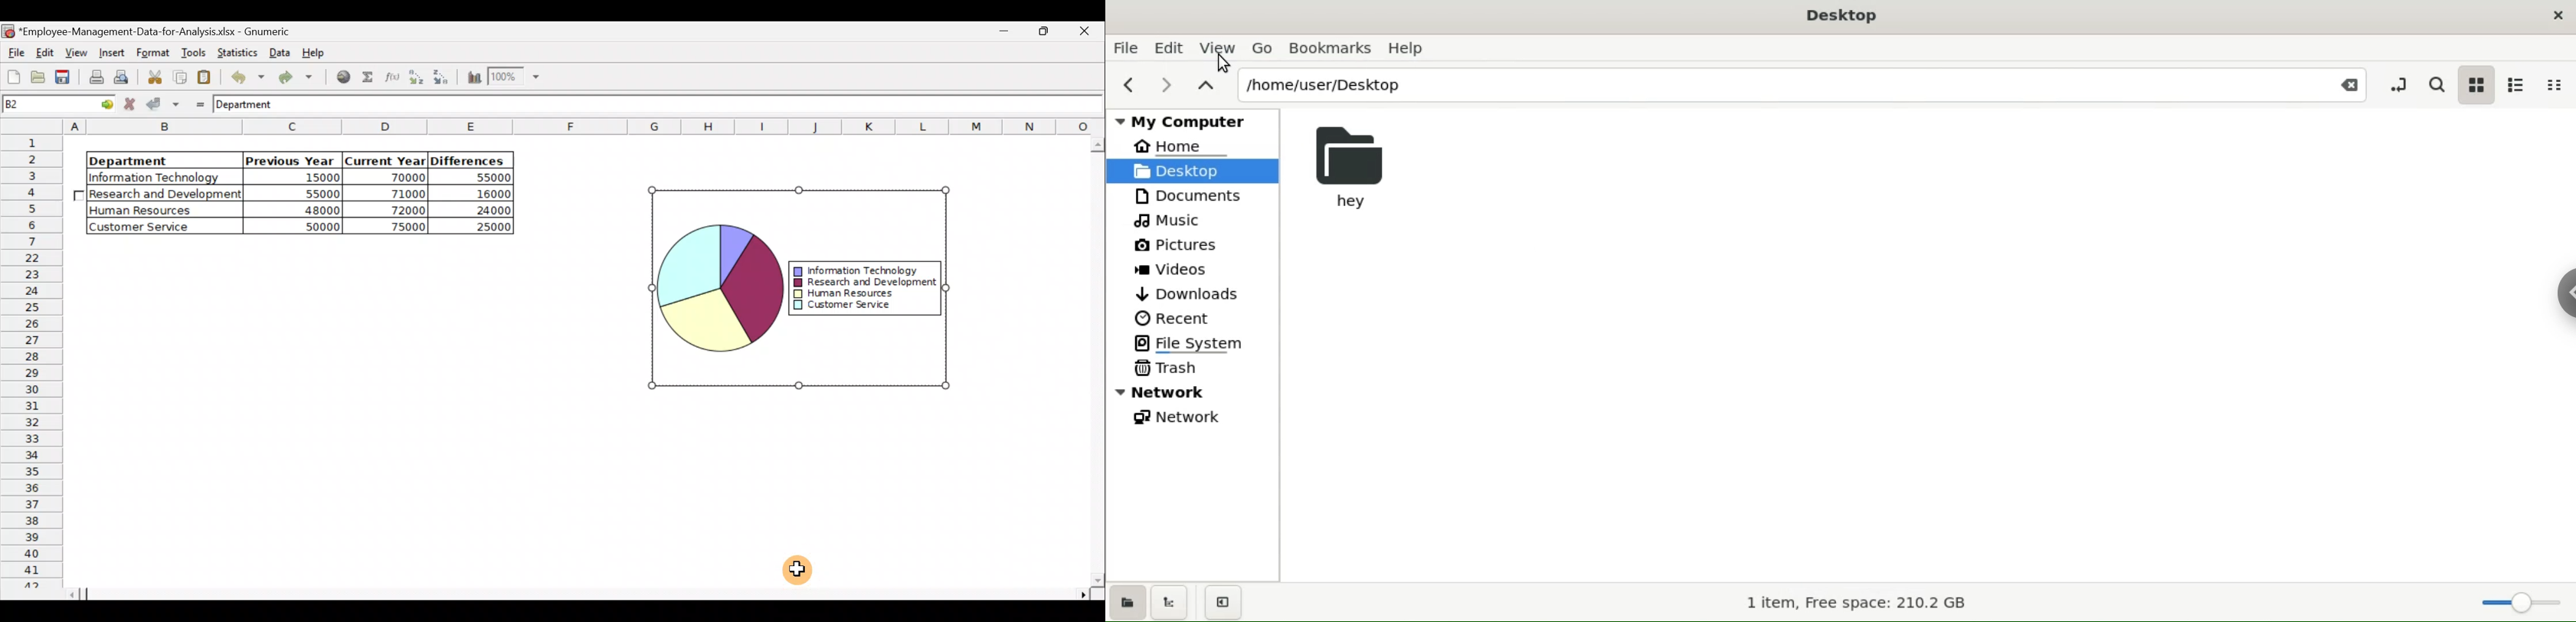 This screenshot has height=644, width=2576. Describe the element at coordinates (316, 194) in the screenshot. I see `55000` at that location.